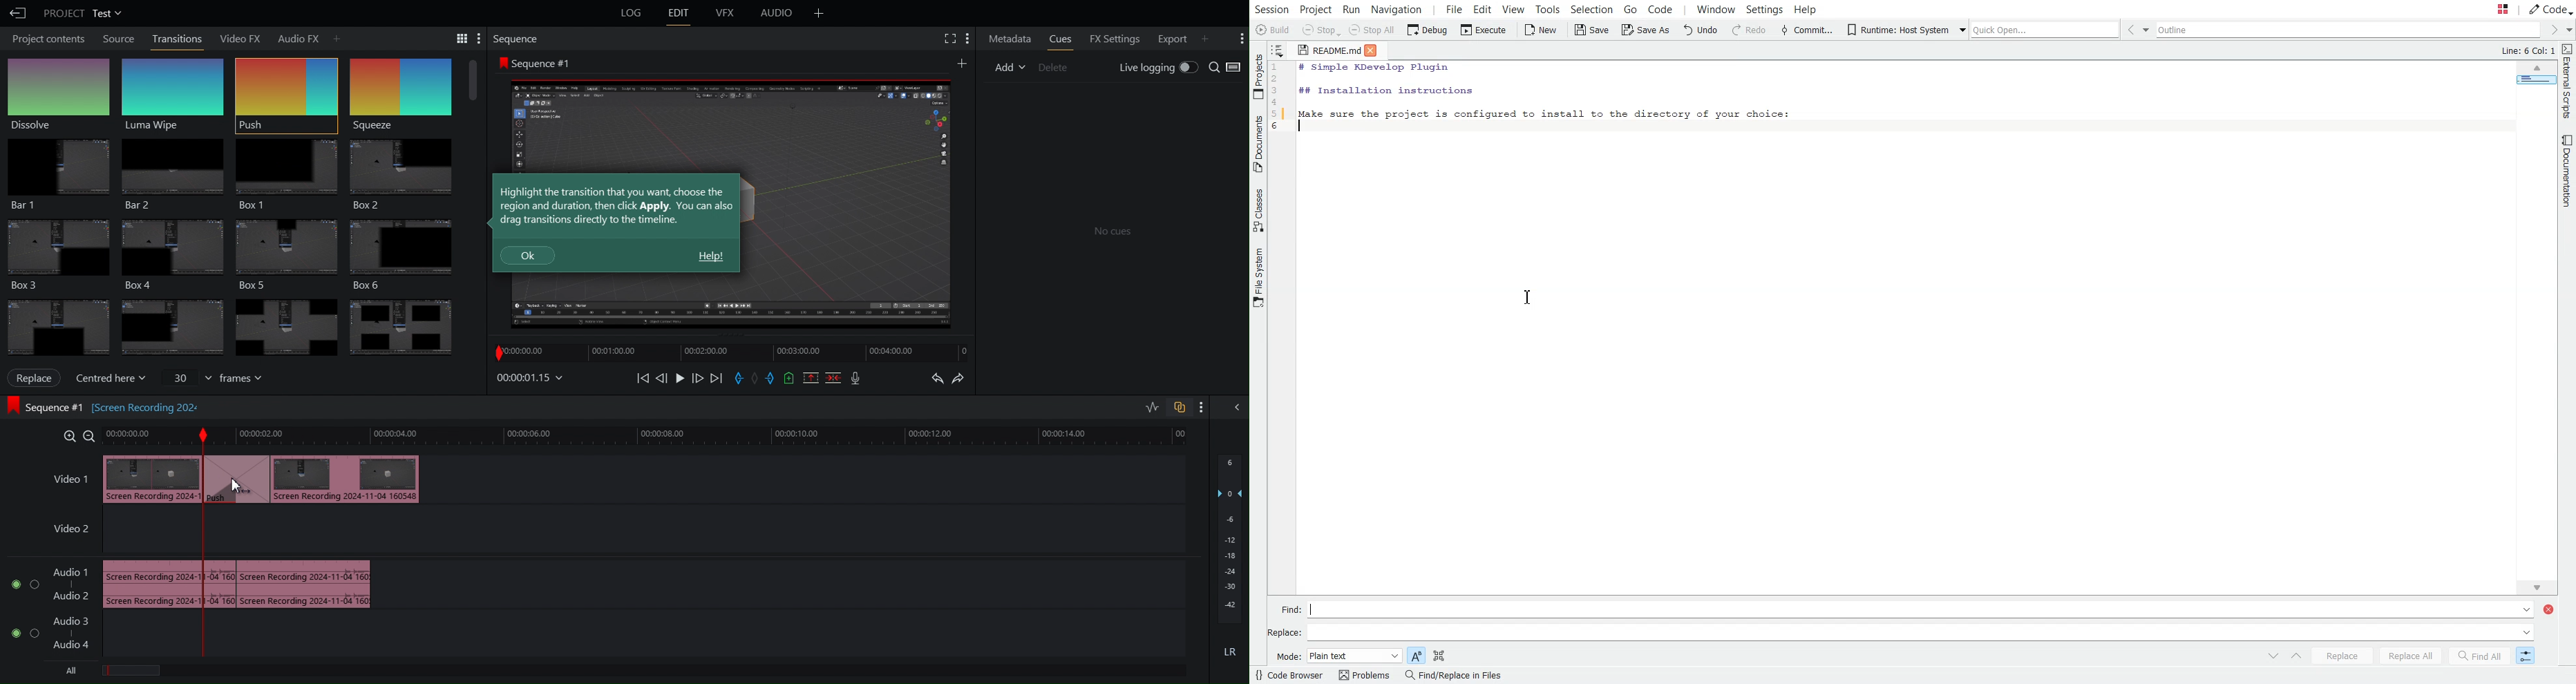  I want to click on Push, so click(285, 94).